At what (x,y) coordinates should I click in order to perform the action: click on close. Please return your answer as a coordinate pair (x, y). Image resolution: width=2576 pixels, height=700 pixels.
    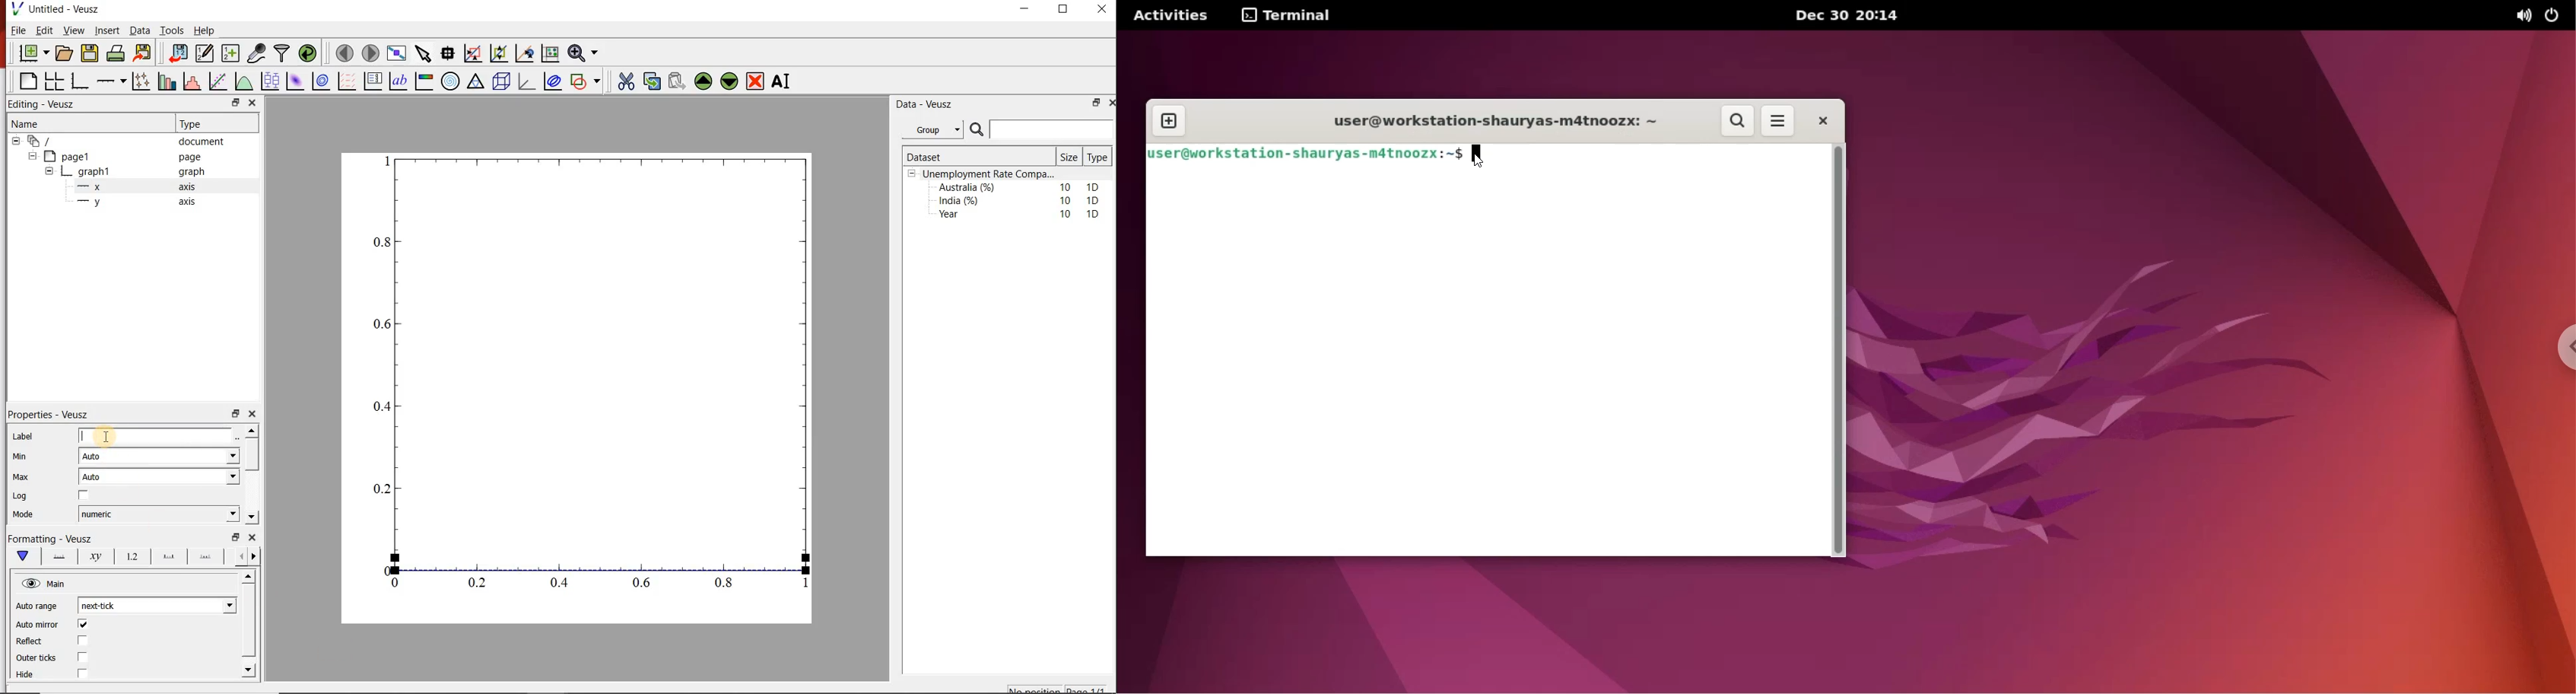
    Looking at the image, I should click on (253, 102).